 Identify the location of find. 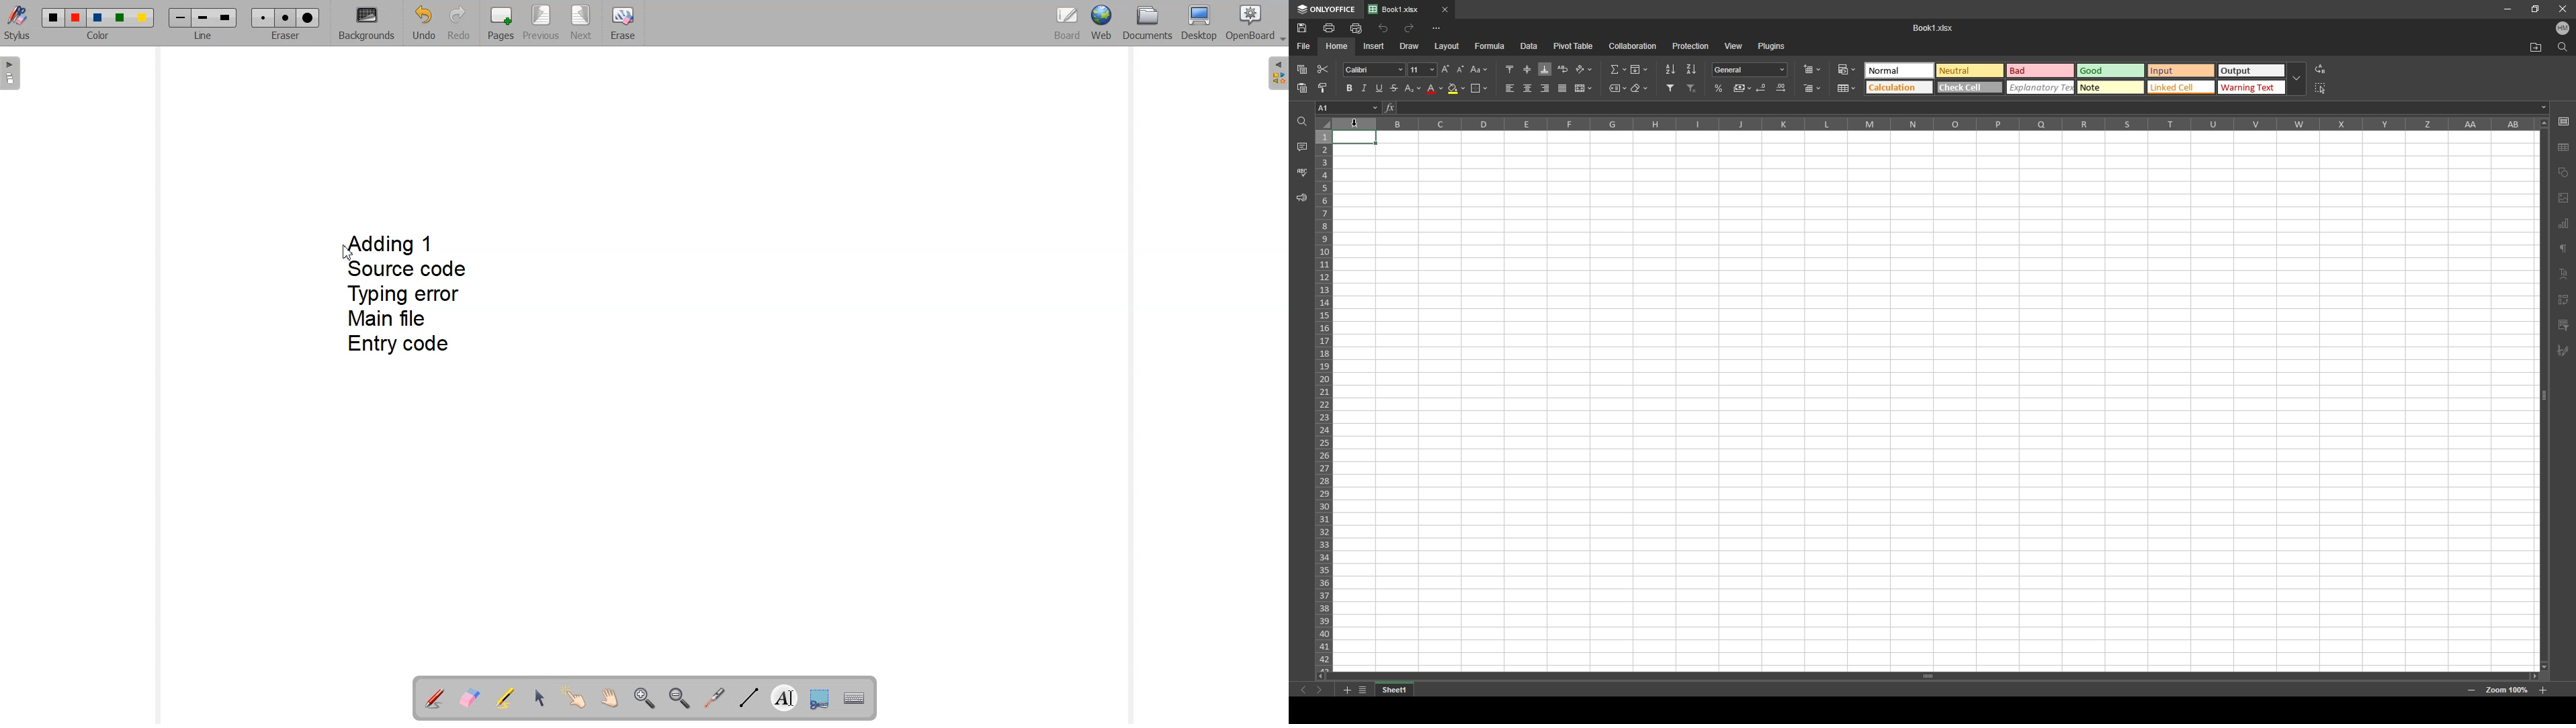
(2563, 48).